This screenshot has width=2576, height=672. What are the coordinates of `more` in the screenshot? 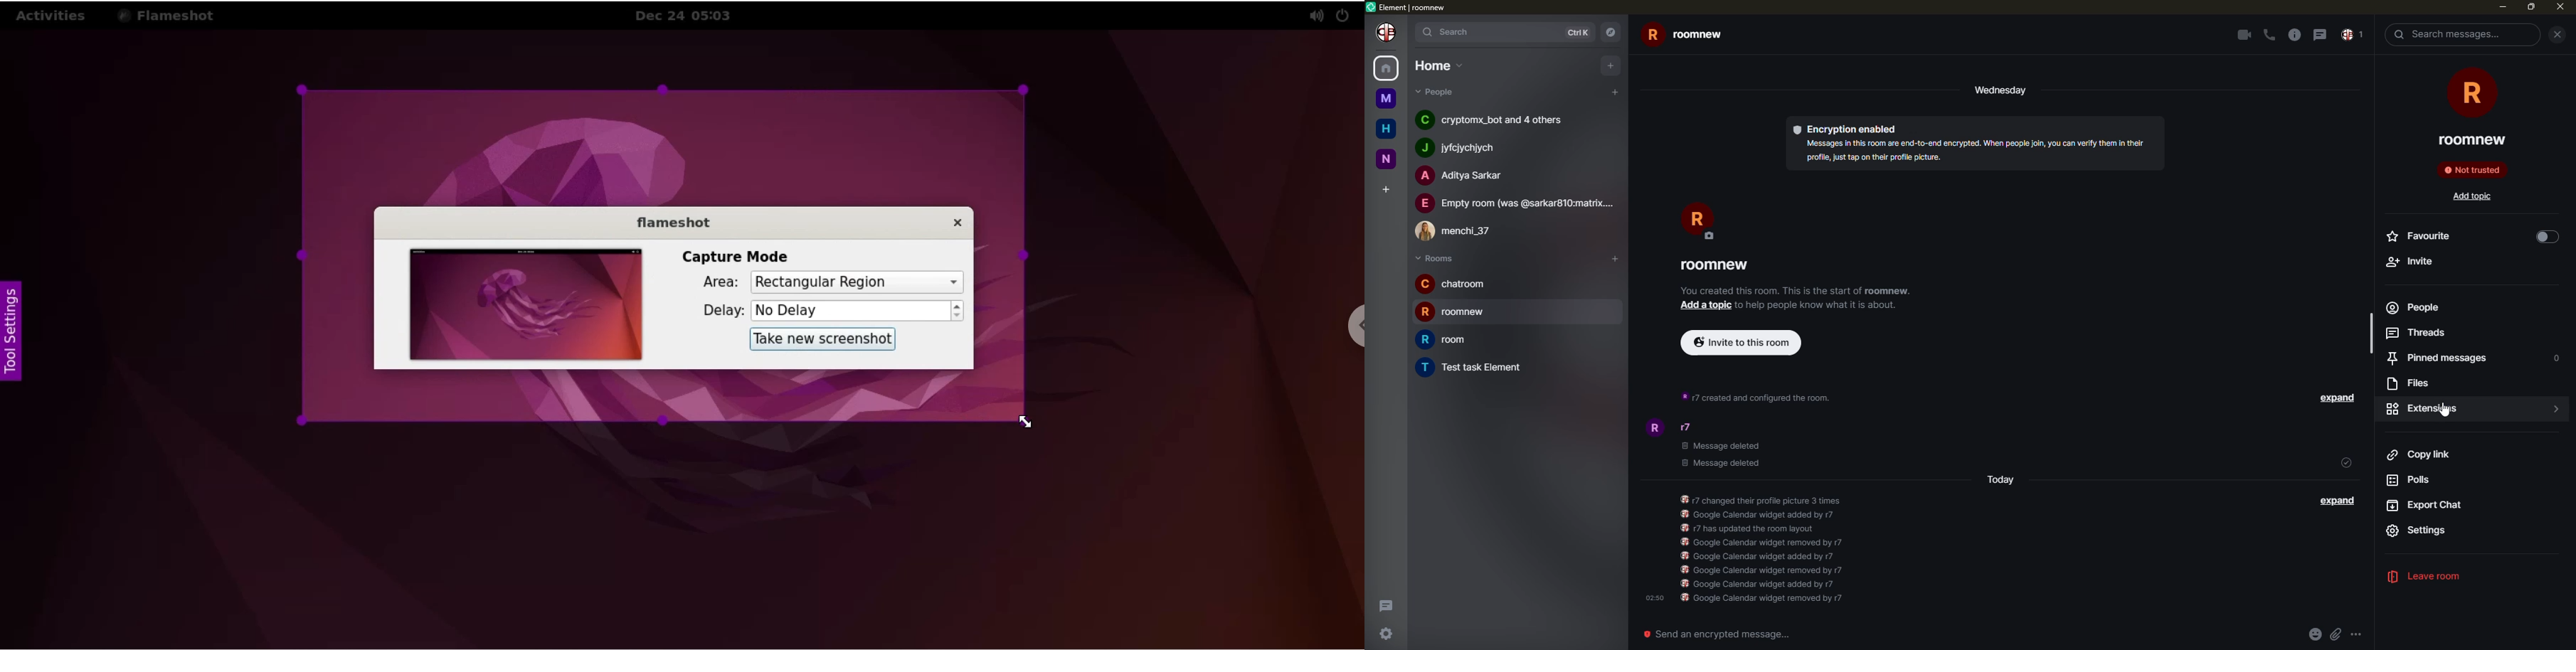 It's located at (2356, 634).